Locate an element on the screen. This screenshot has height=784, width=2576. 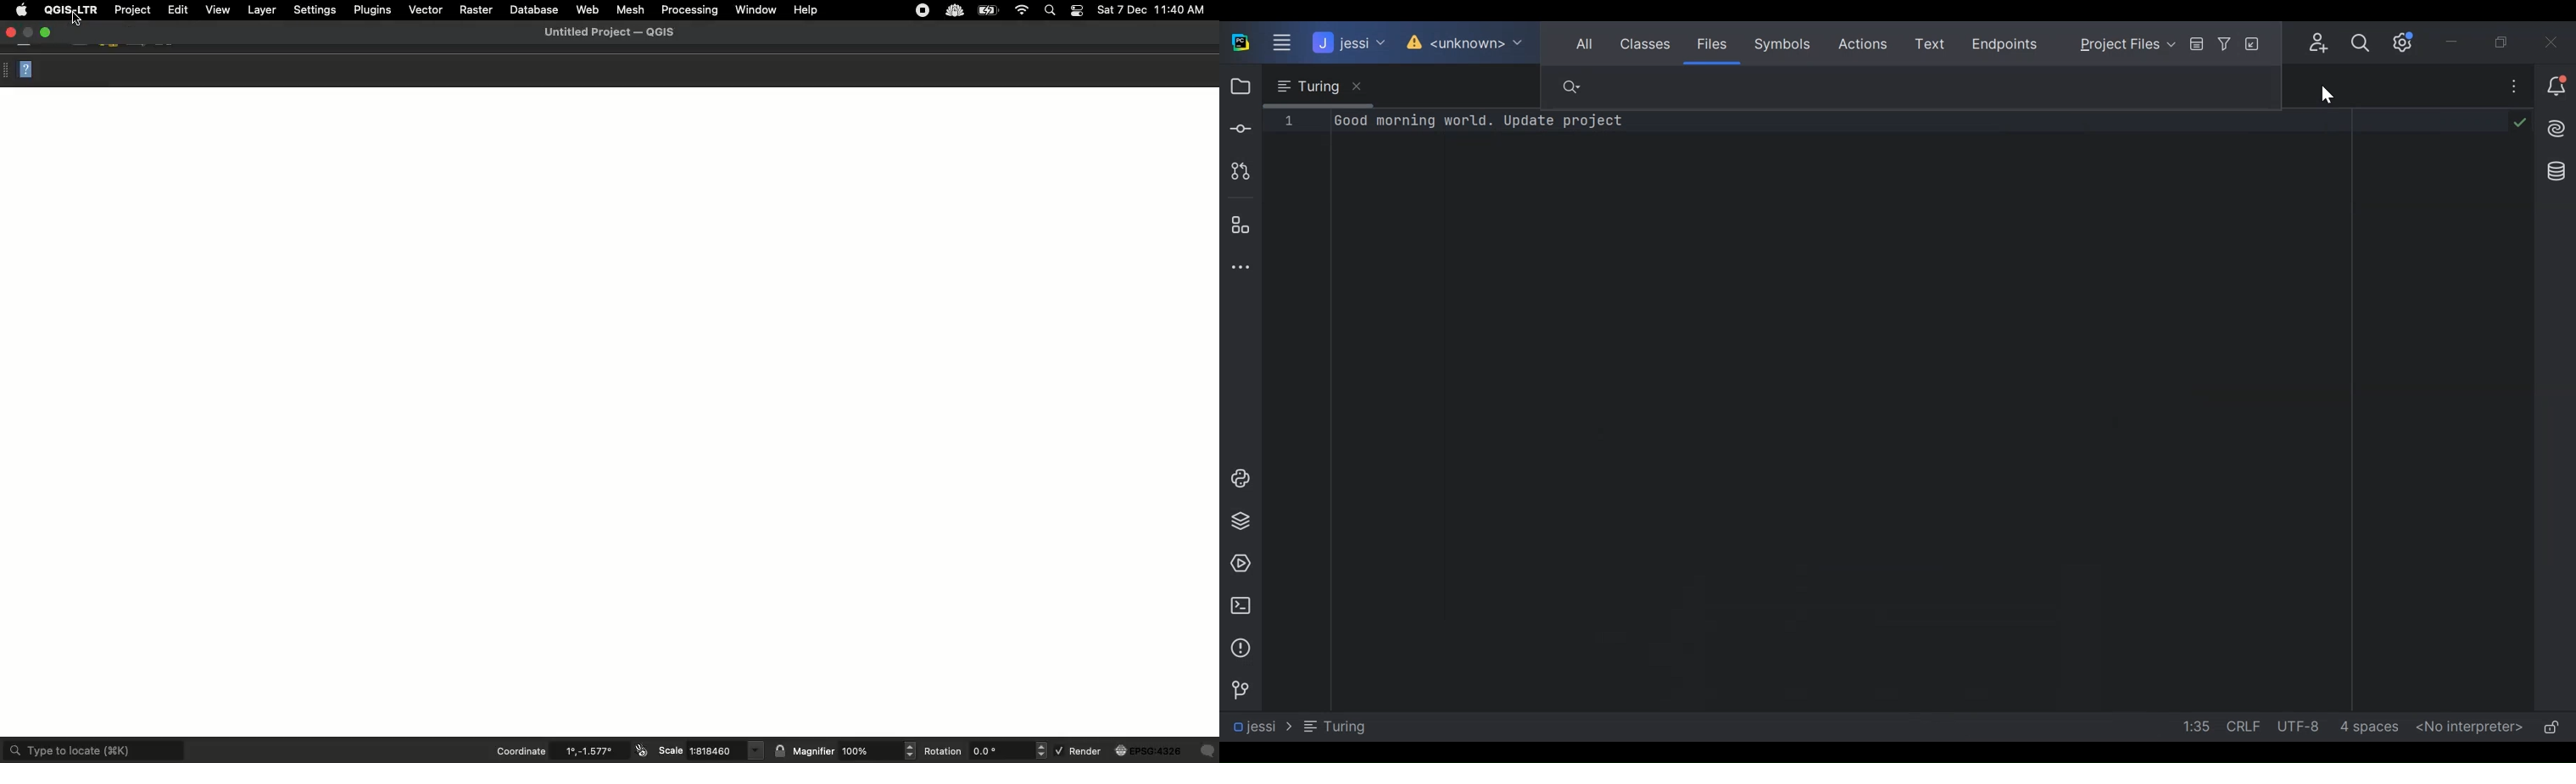
PyCharm Desktop Icon is located at coordinates (1240, 43).